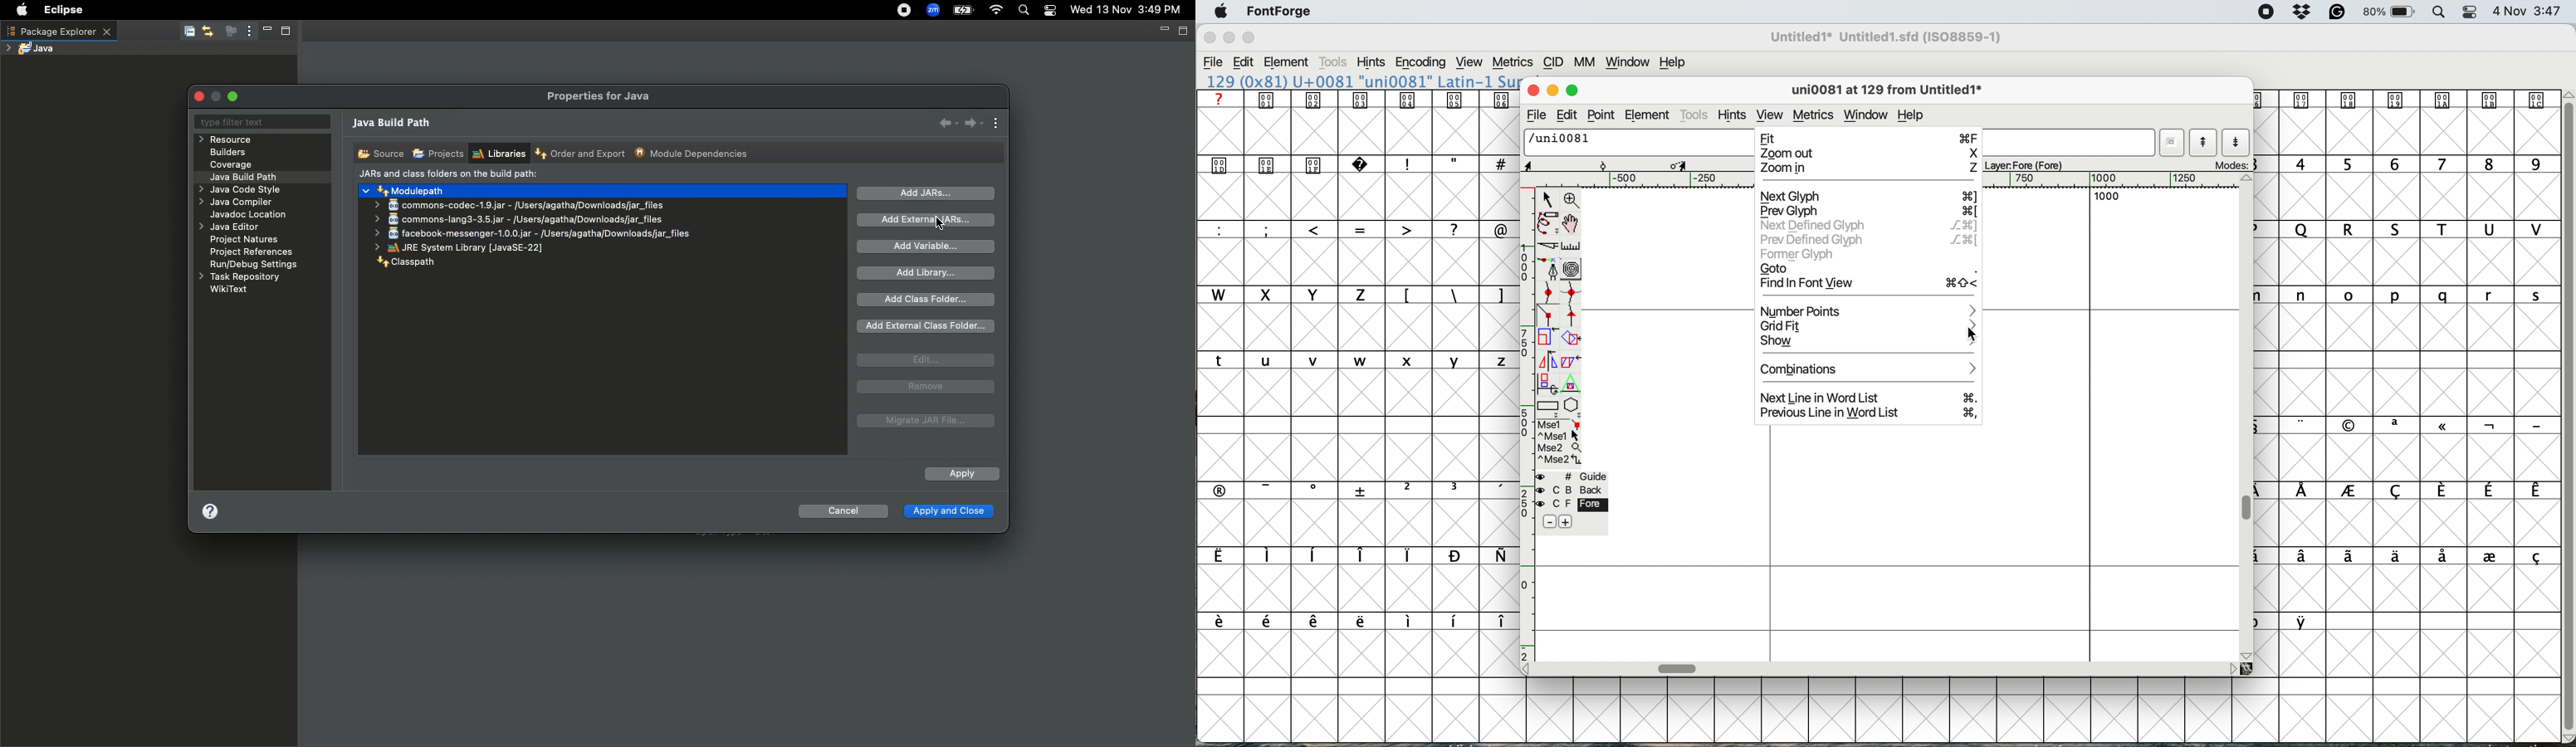  What do you see at coordinates (1868, 197) in the screenshot?
I see `next glyph` at bounding box center [1868, 197].